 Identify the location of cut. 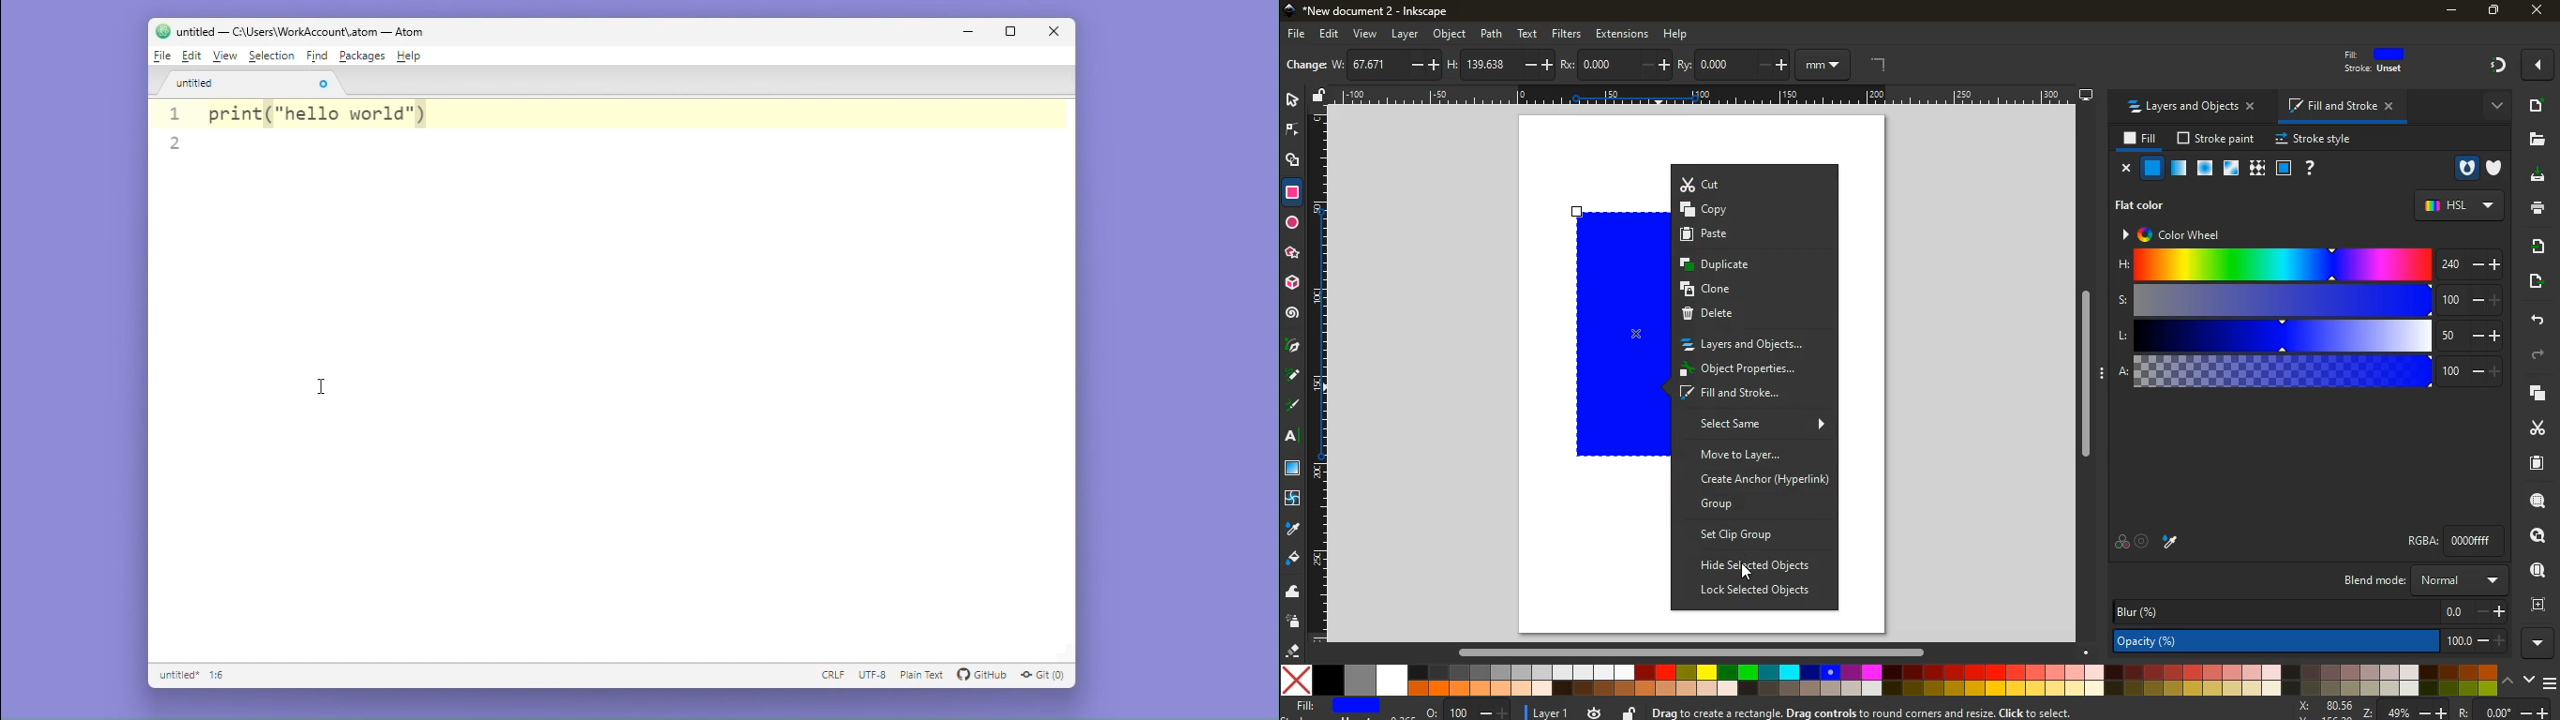
(2533, 428).